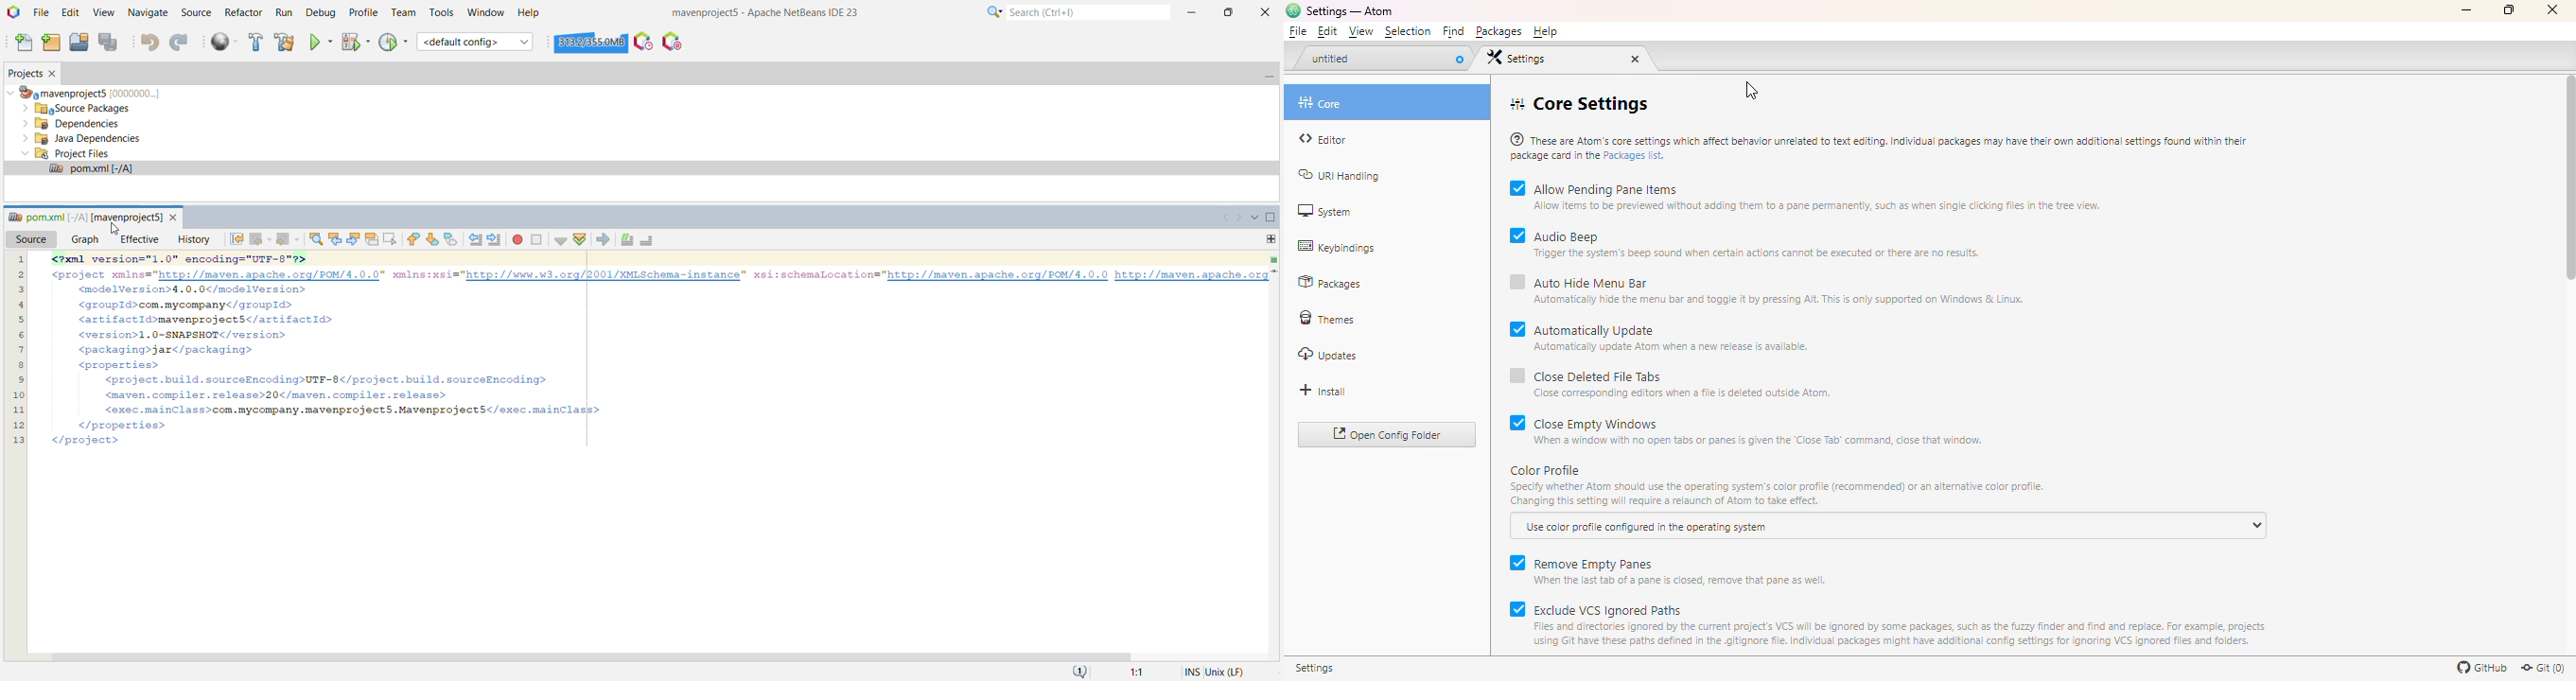 The height and width of the screenshot is (700, 2576). Describe the element at coordinates (211, 320) in the screenshot. I see `<artifactlIdimavenprojectsS</artifactlId>` at that location.